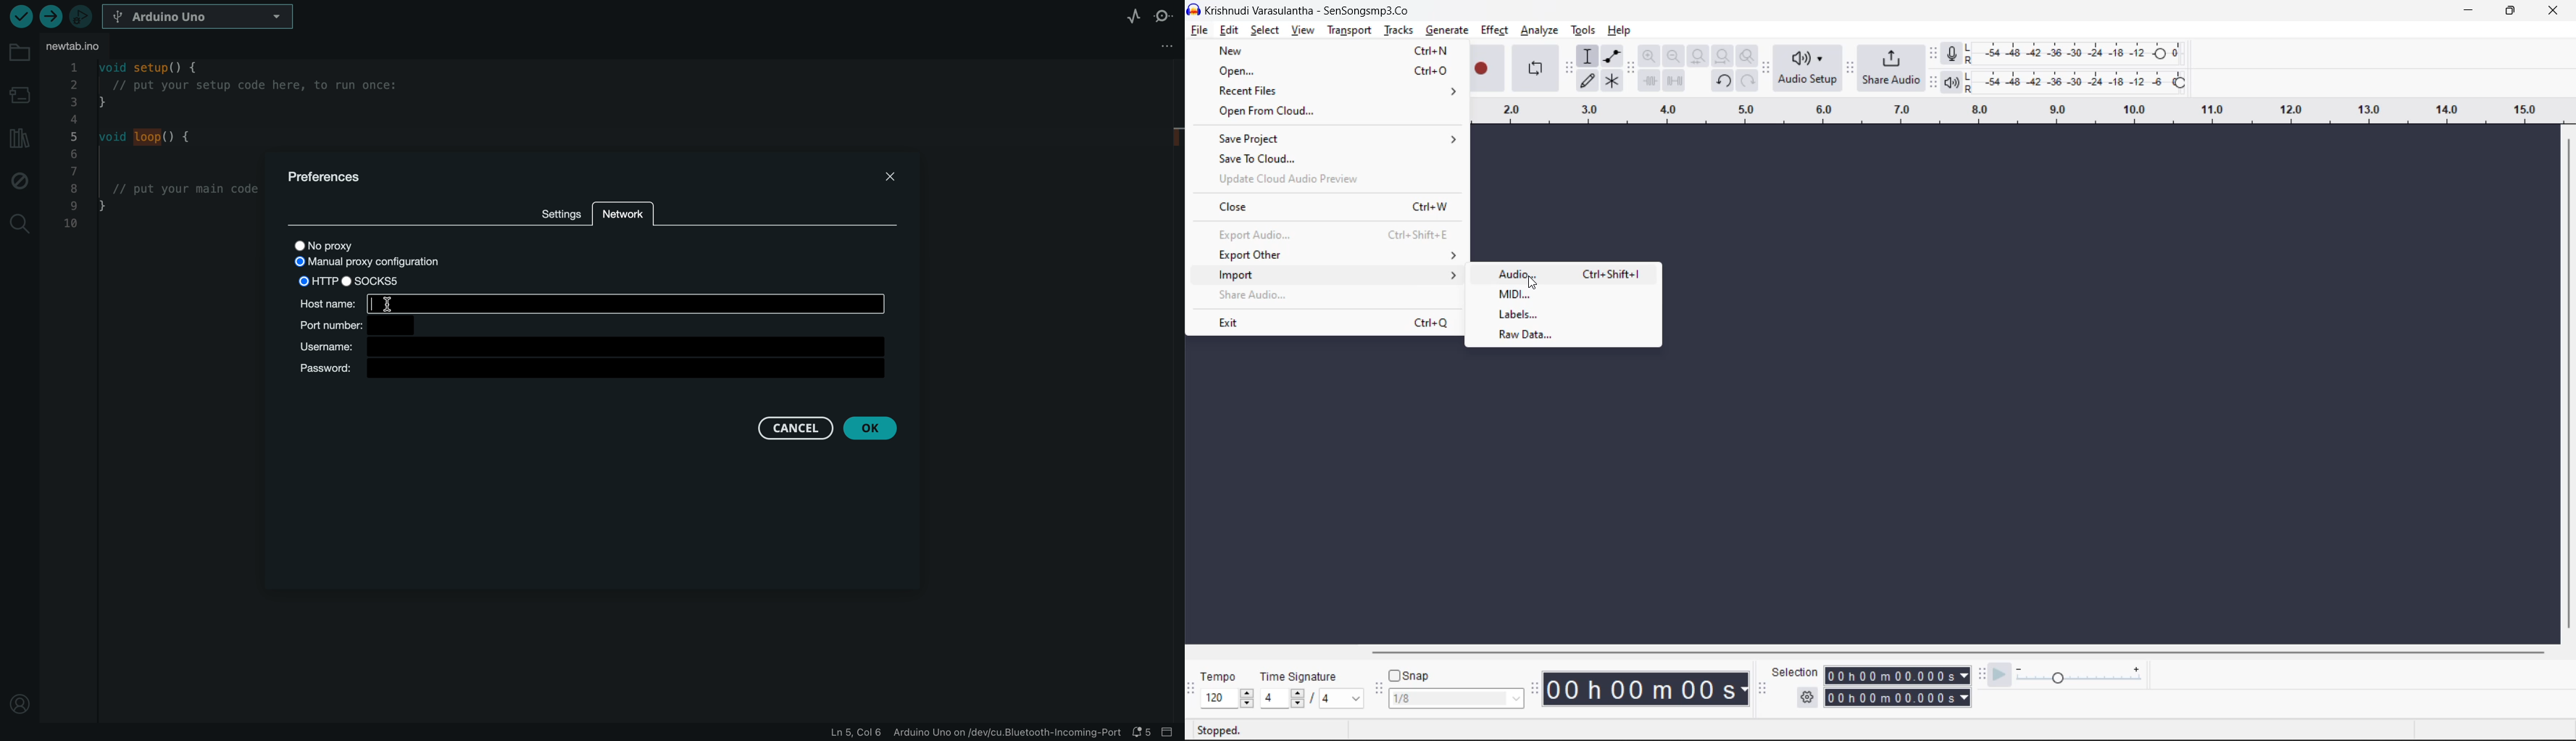 The height and width of the screenshot is (756, 2576). What do you see at coordinates (1230, 30) in the screenshot?
I see `edit` at bounding box center [1230, 30].